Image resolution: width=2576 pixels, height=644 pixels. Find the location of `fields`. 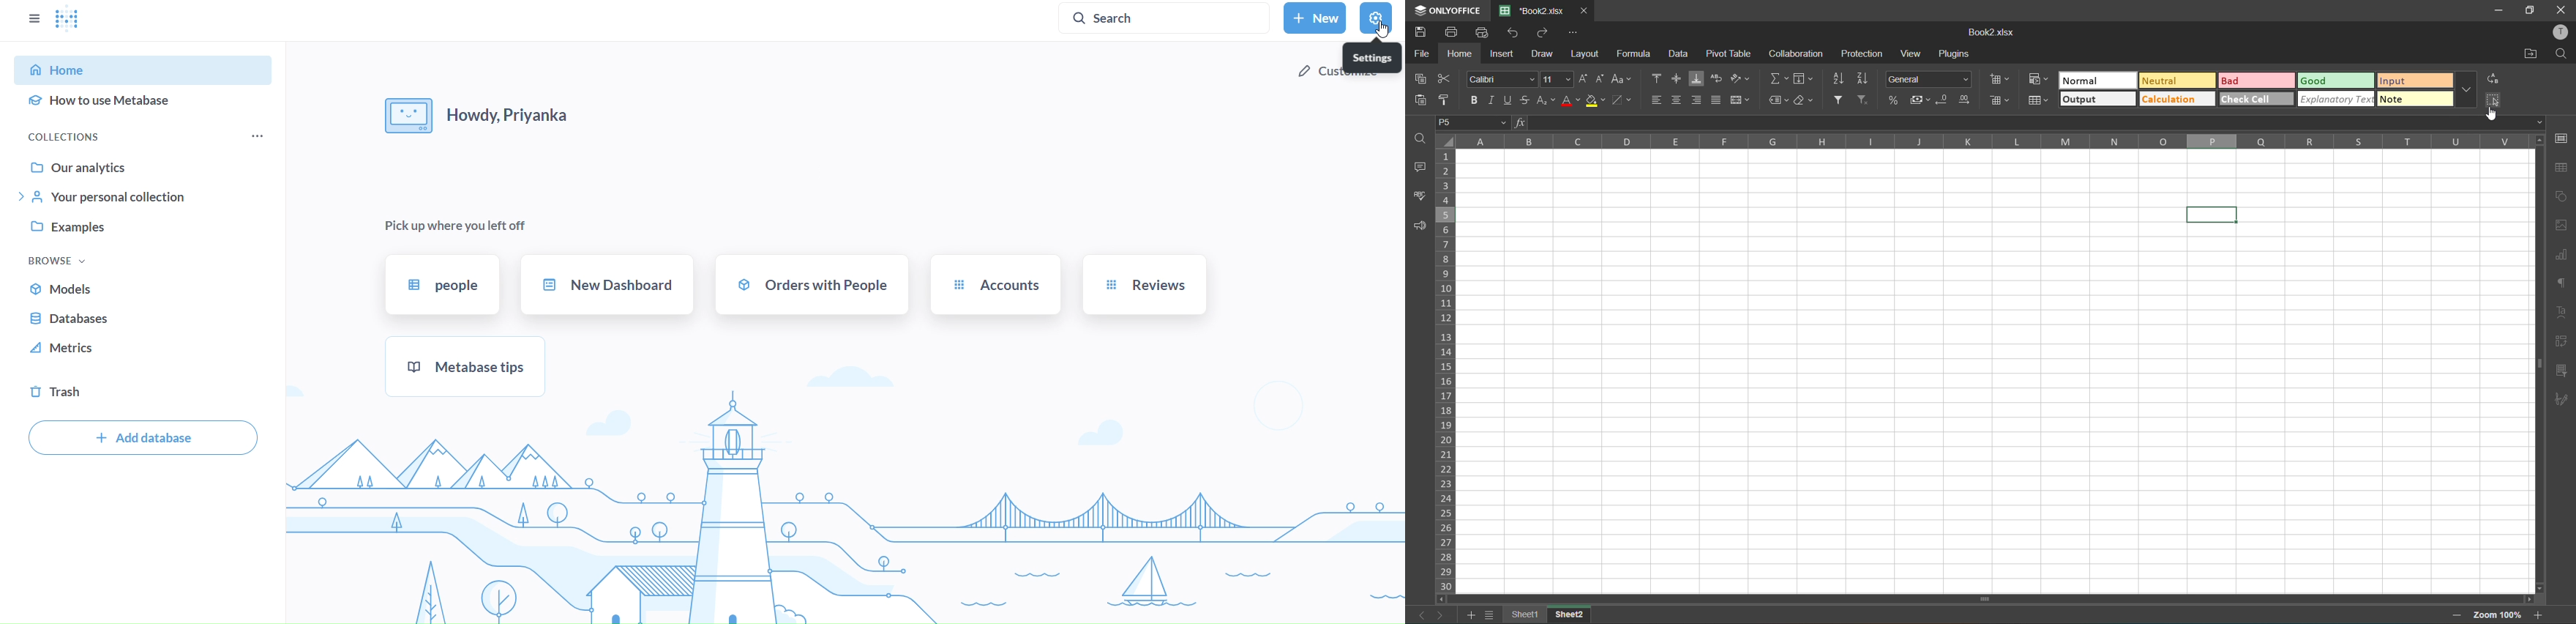

fields is located at coordinates (1803, 80).